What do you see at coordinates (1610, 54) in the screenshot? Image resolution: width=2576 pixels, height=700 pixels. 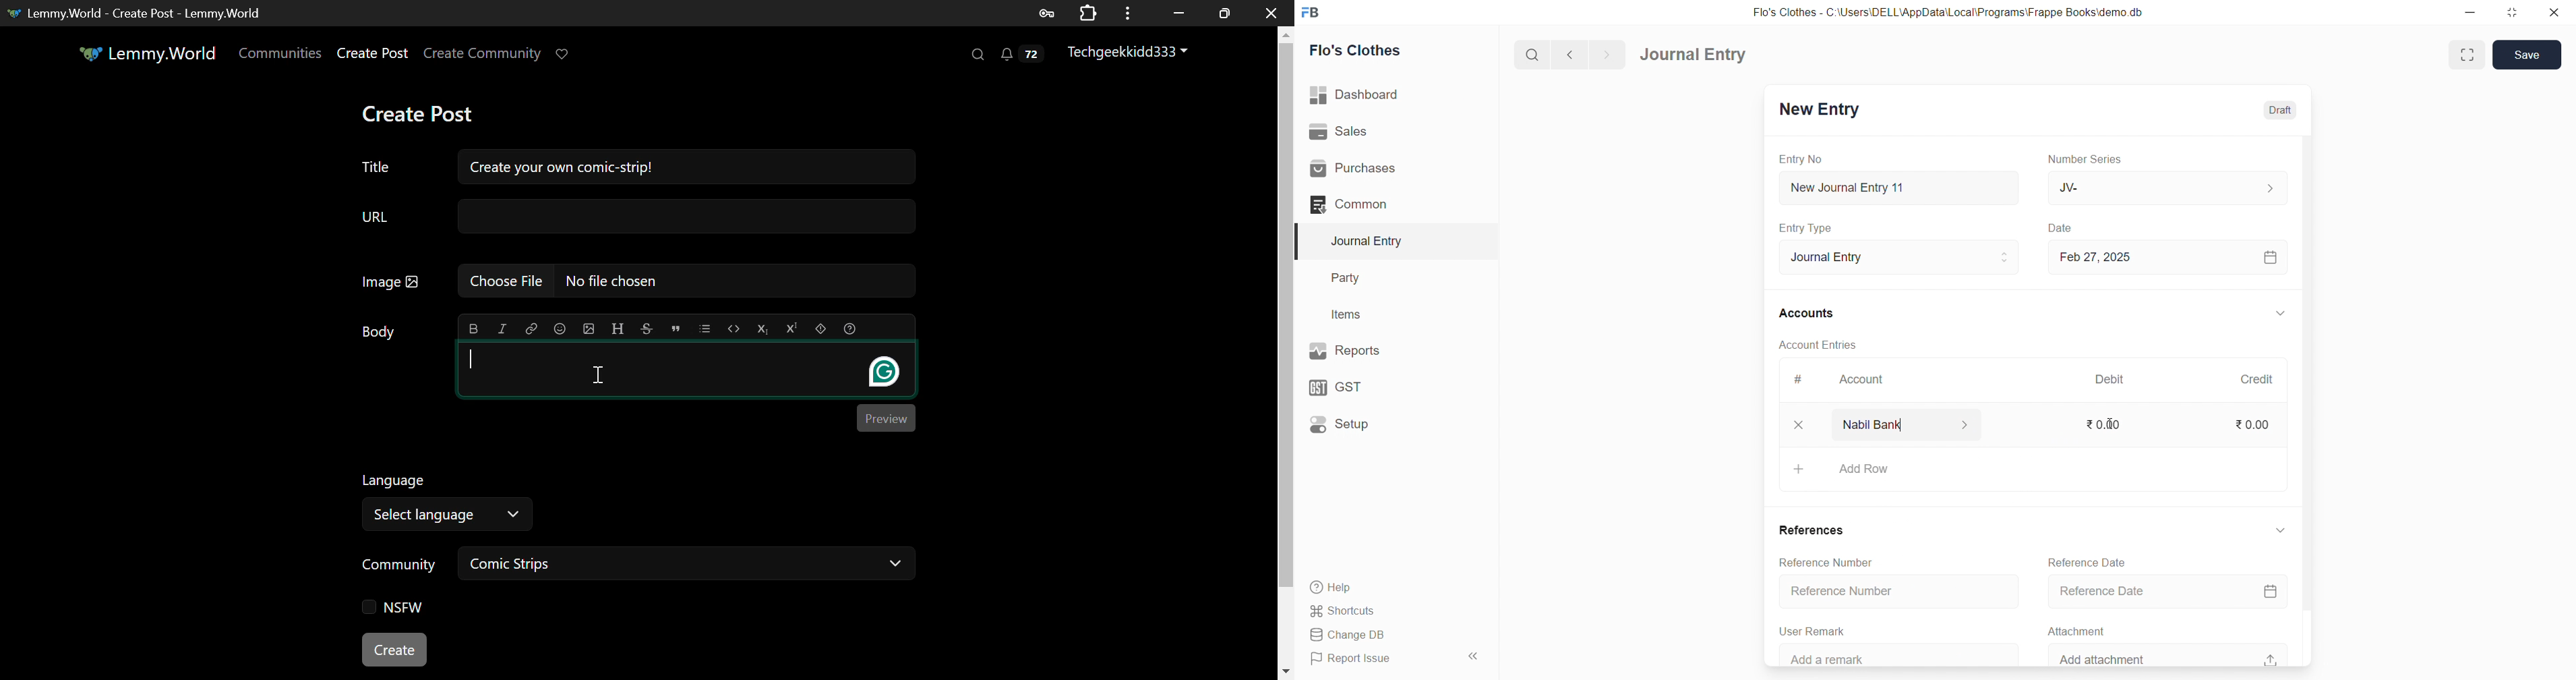 I see `navigate forward` at bounding box center [1610, 54].